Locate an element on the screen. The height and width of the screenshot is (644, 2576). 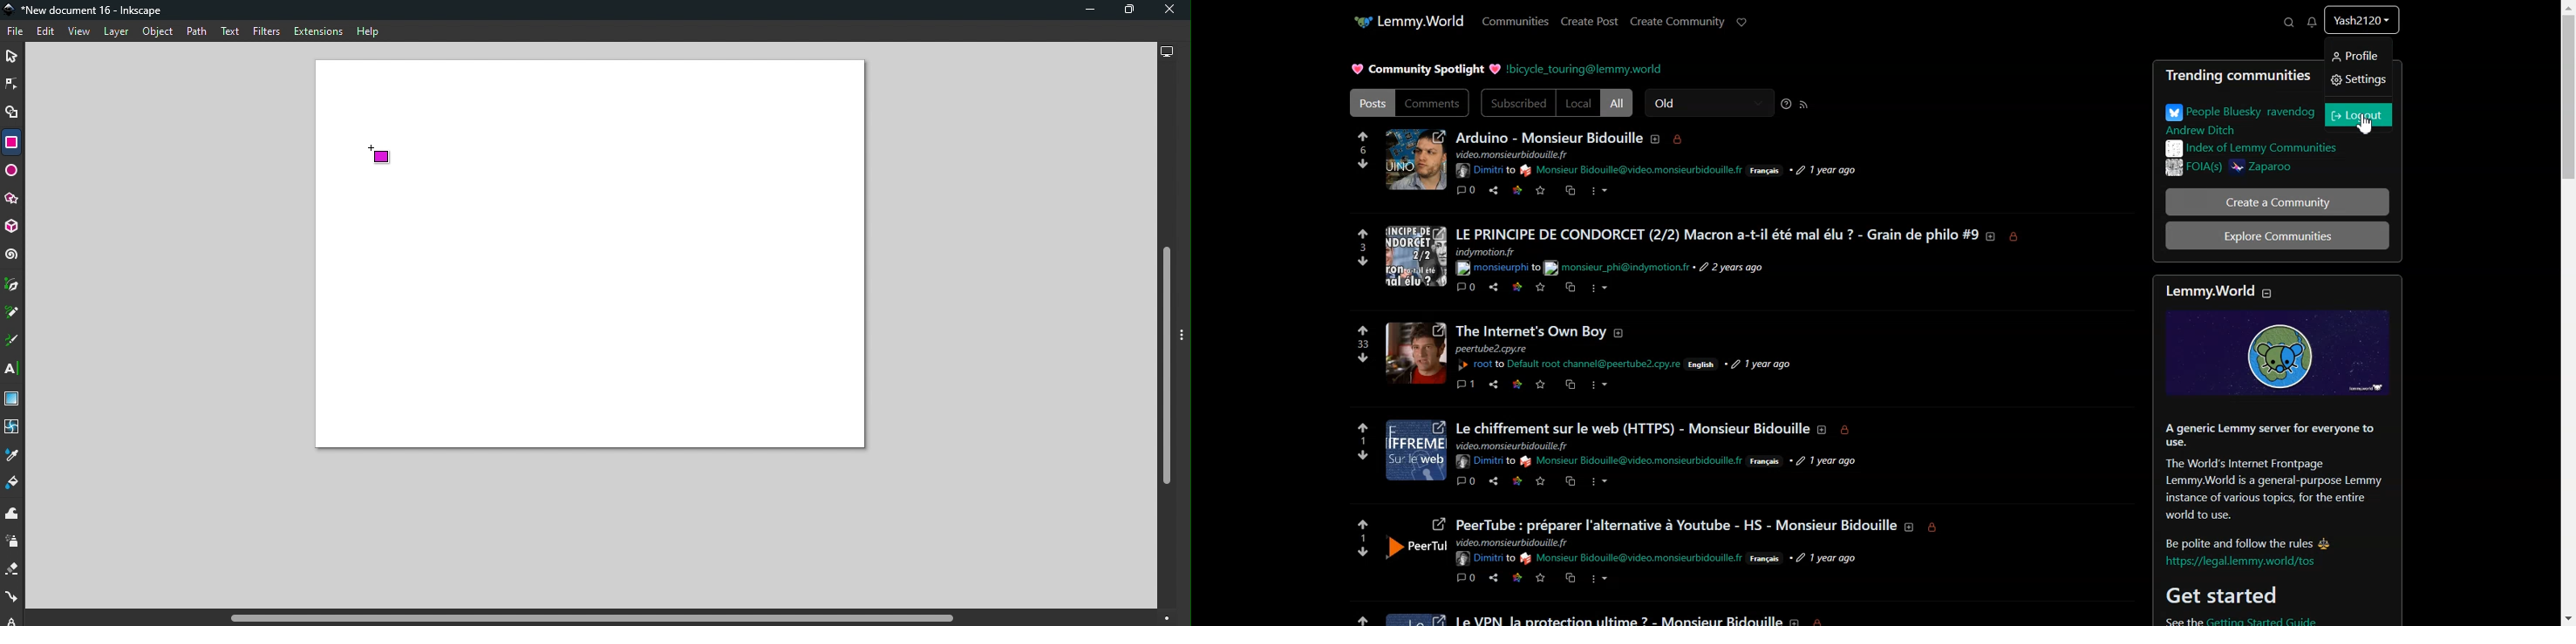
save is located at coordinates (1541, 482).